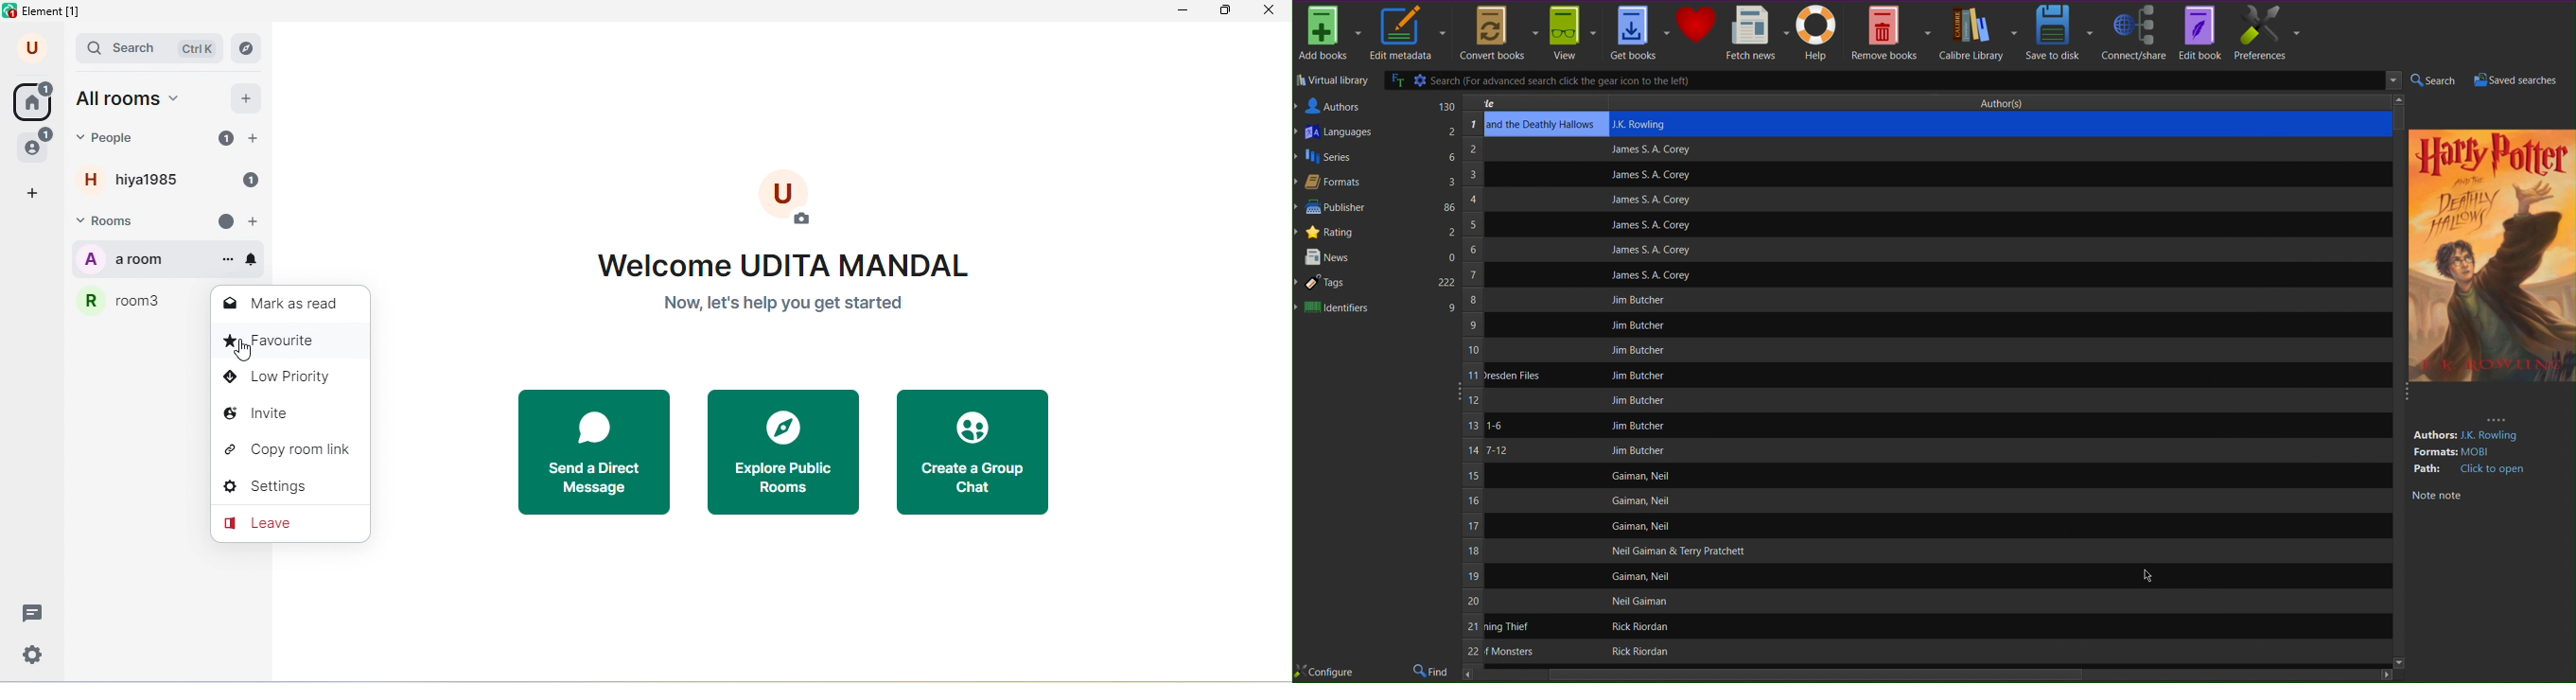 The width and height of the screenshot is (2576, 700). Describe the element at coordinates (1513, 375) in the screenshot. I see `Dresden Files` at that location.